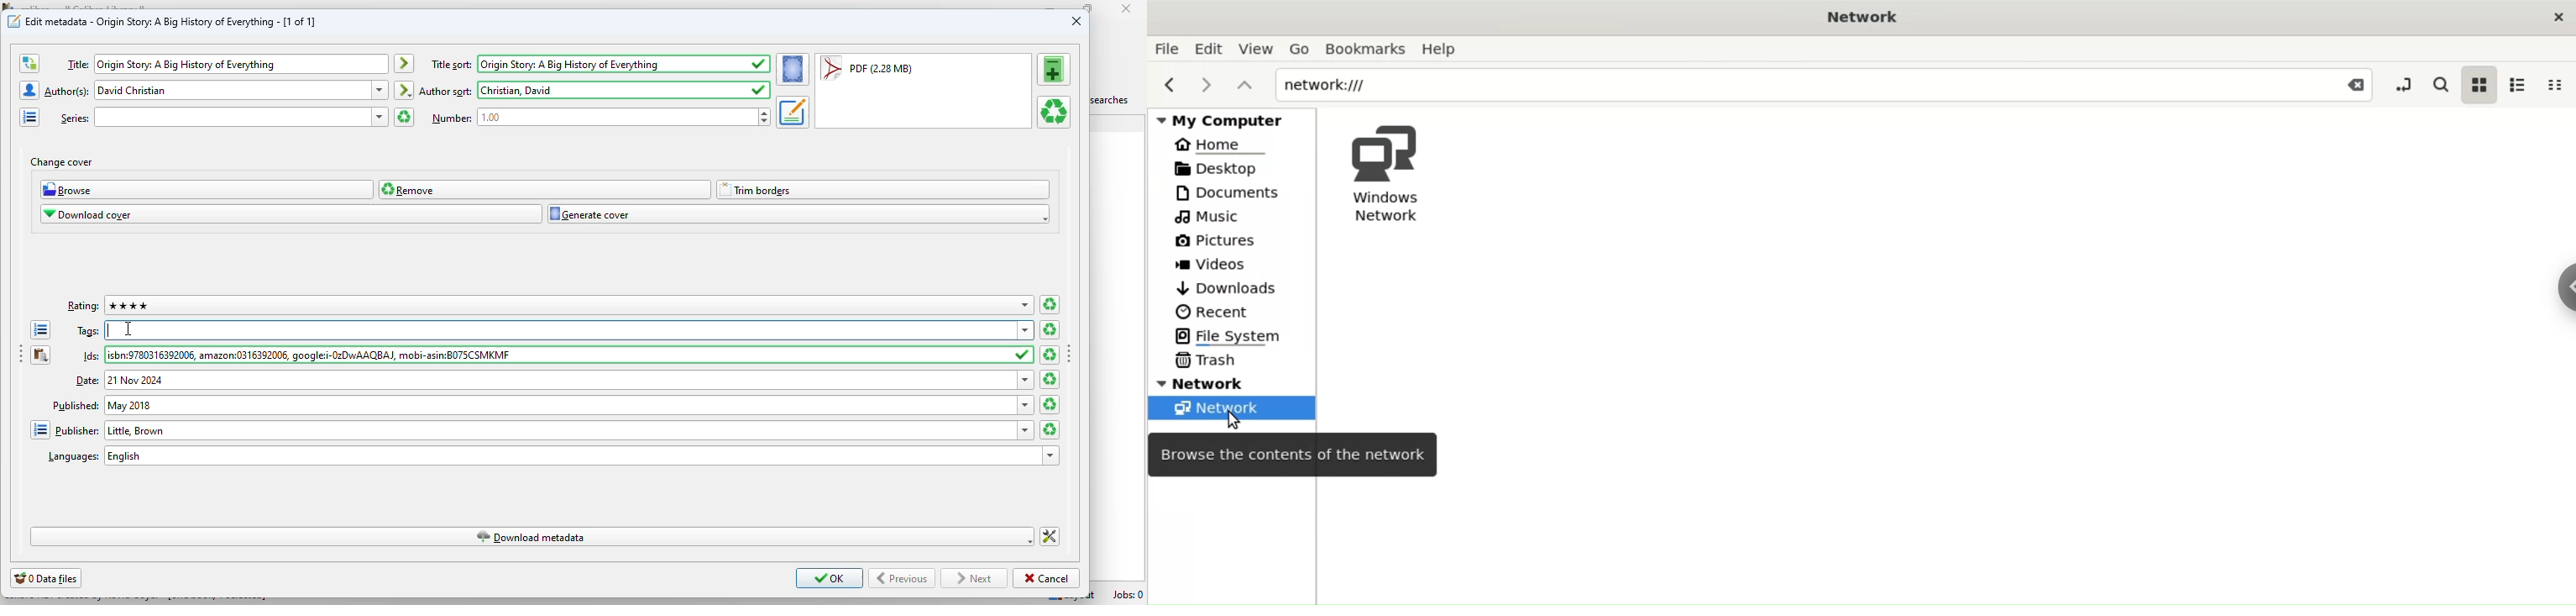 The width and height of the screenshot is (2576, 616). I want to click on date: 21 Nov 2024, so click(561, 380).